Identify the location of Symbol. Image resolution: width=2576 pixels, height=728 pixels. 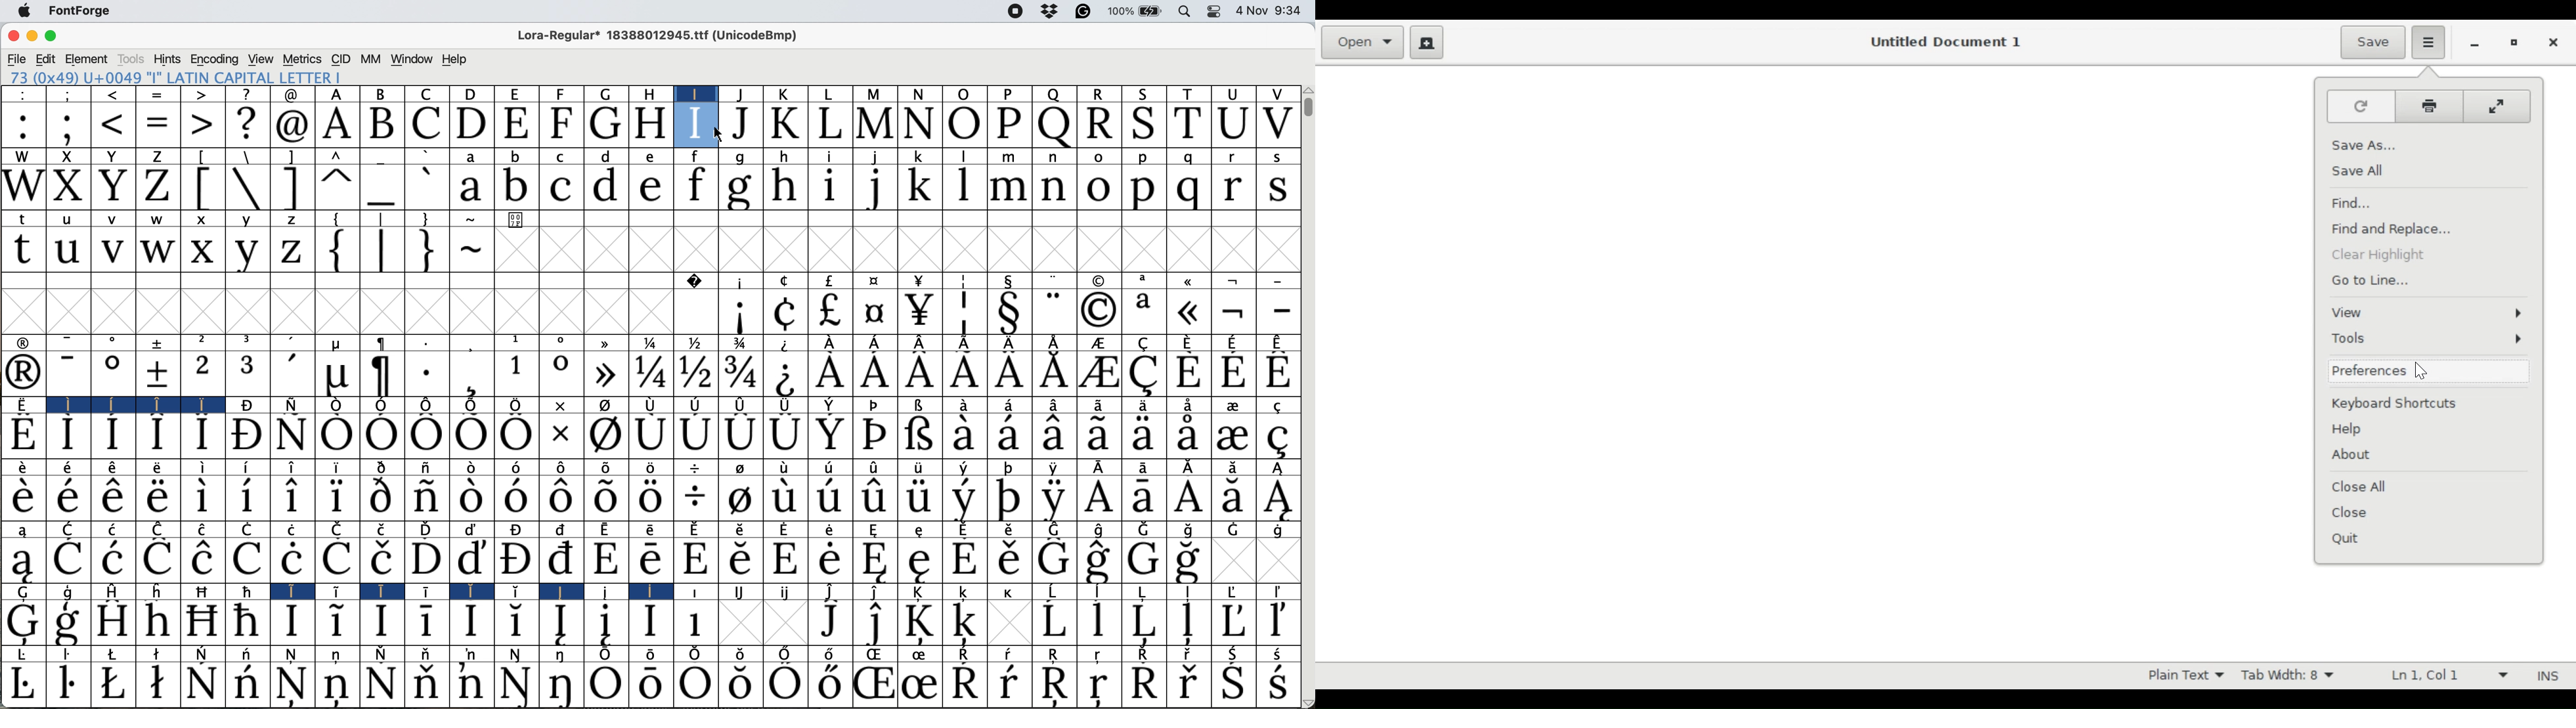
(695, 498).